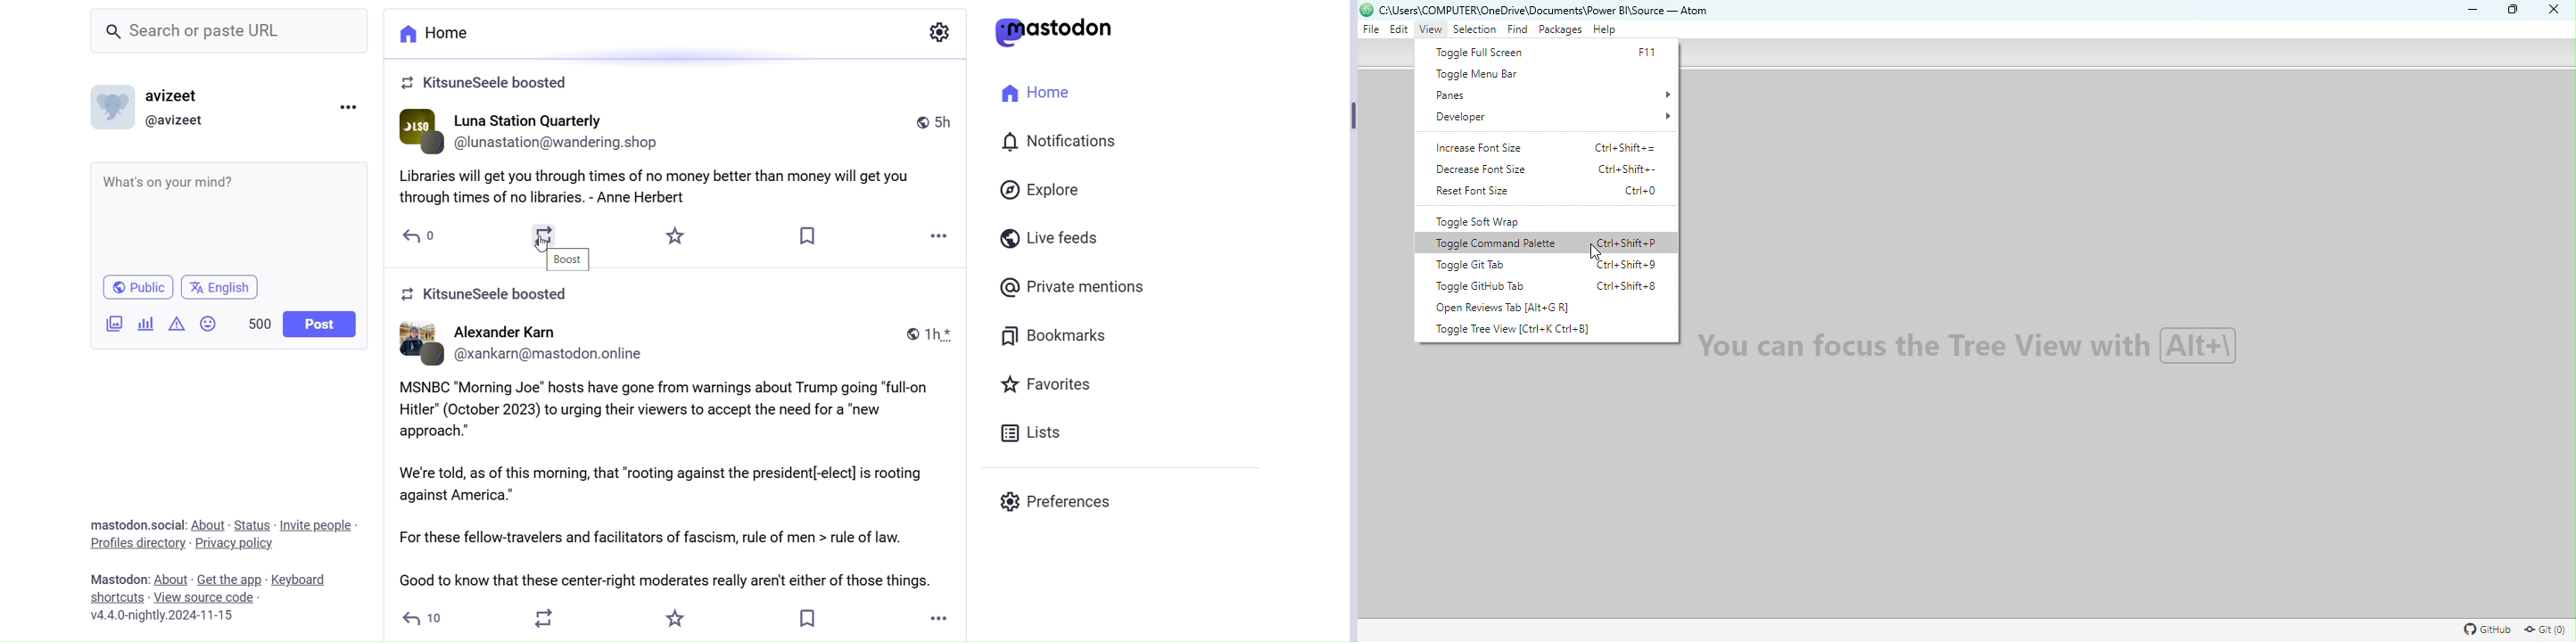 The width and height of the screenshot is (2576, 644). I want to click on Version, so click(174, 615).